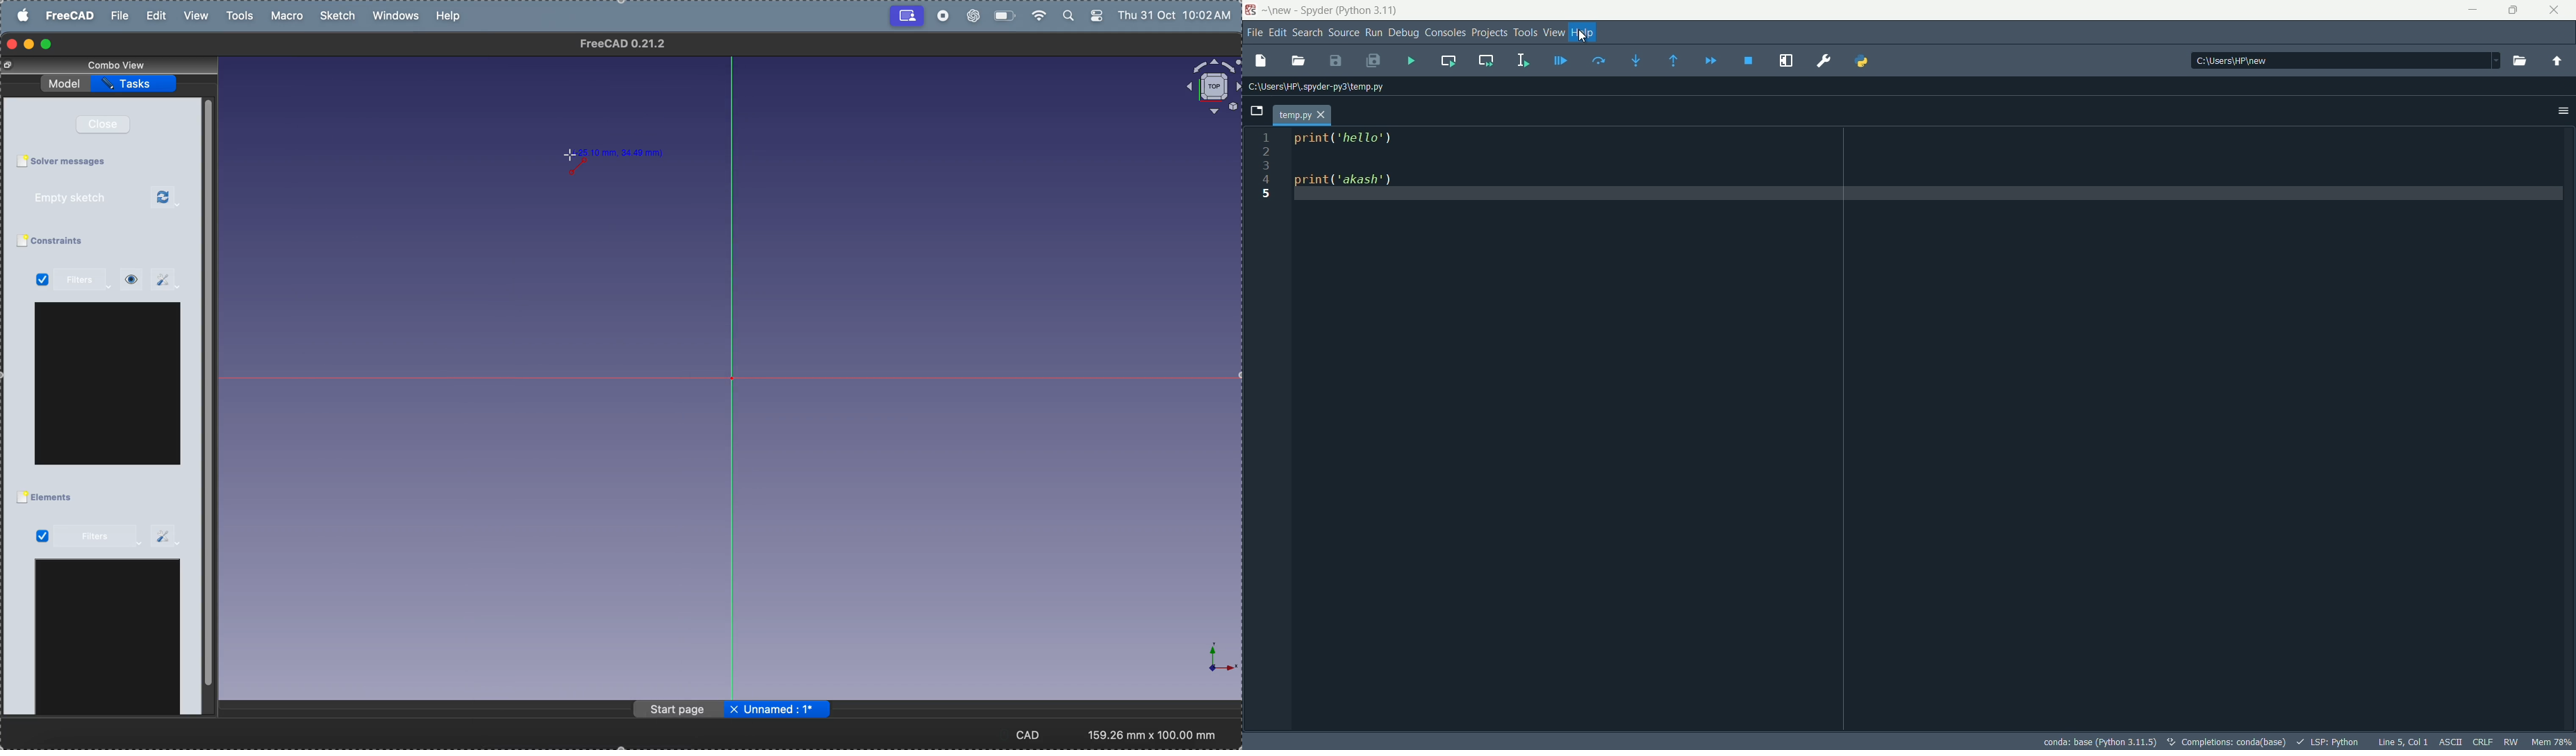  I want to click on ascii, so click(2451, 742).